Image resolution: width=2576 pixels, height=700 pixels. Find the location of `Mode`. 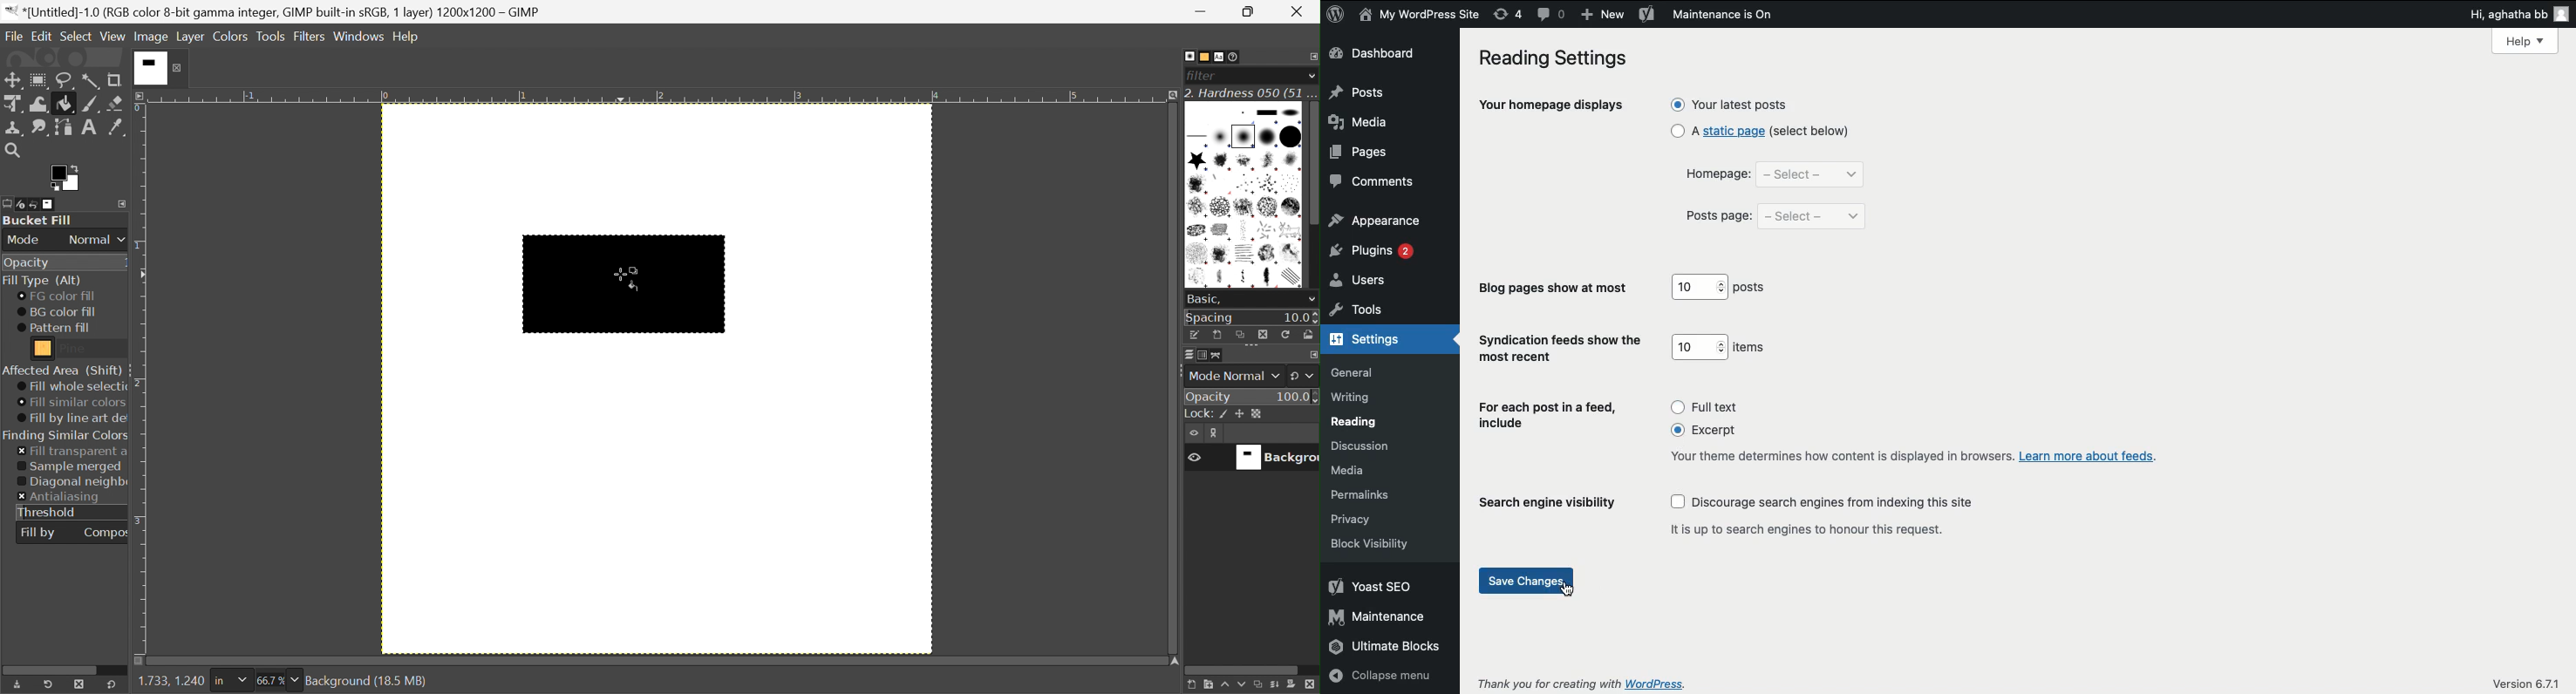

Mode is located at coordinates (24, 240).